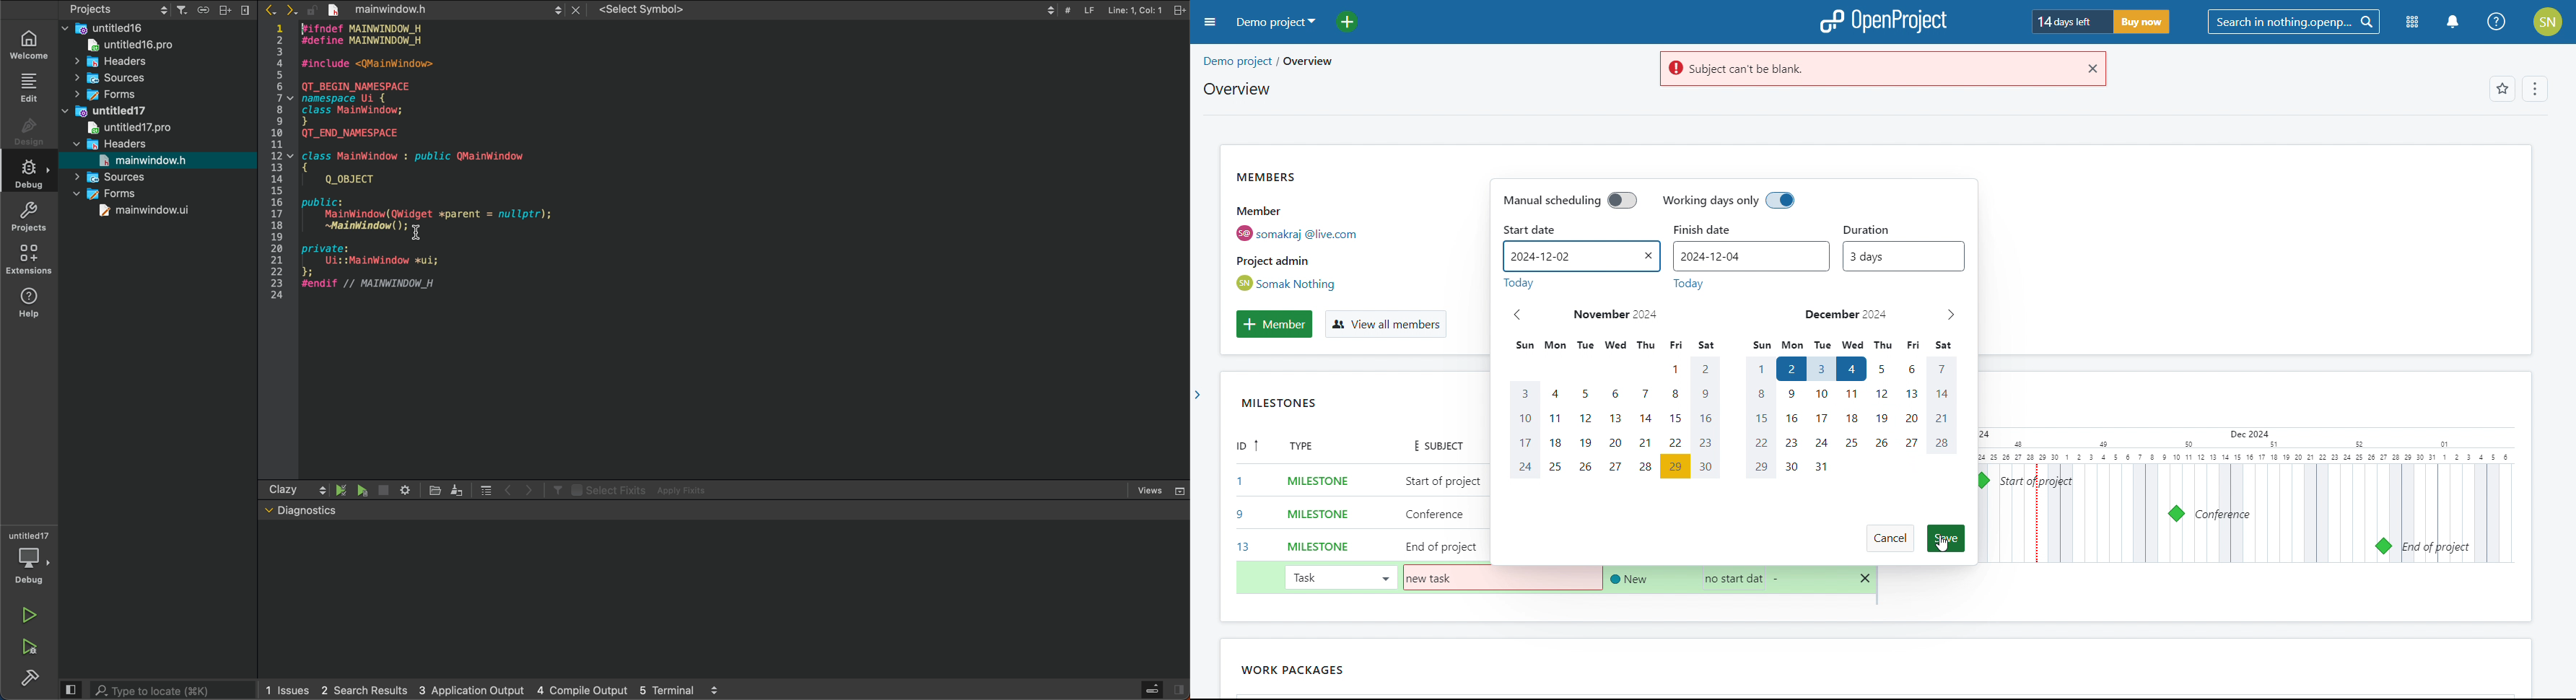 This screenshot has width=2576, height=700. Describe the element at coordinates (201, 9) in the screenshot. I see `attach` at that location.